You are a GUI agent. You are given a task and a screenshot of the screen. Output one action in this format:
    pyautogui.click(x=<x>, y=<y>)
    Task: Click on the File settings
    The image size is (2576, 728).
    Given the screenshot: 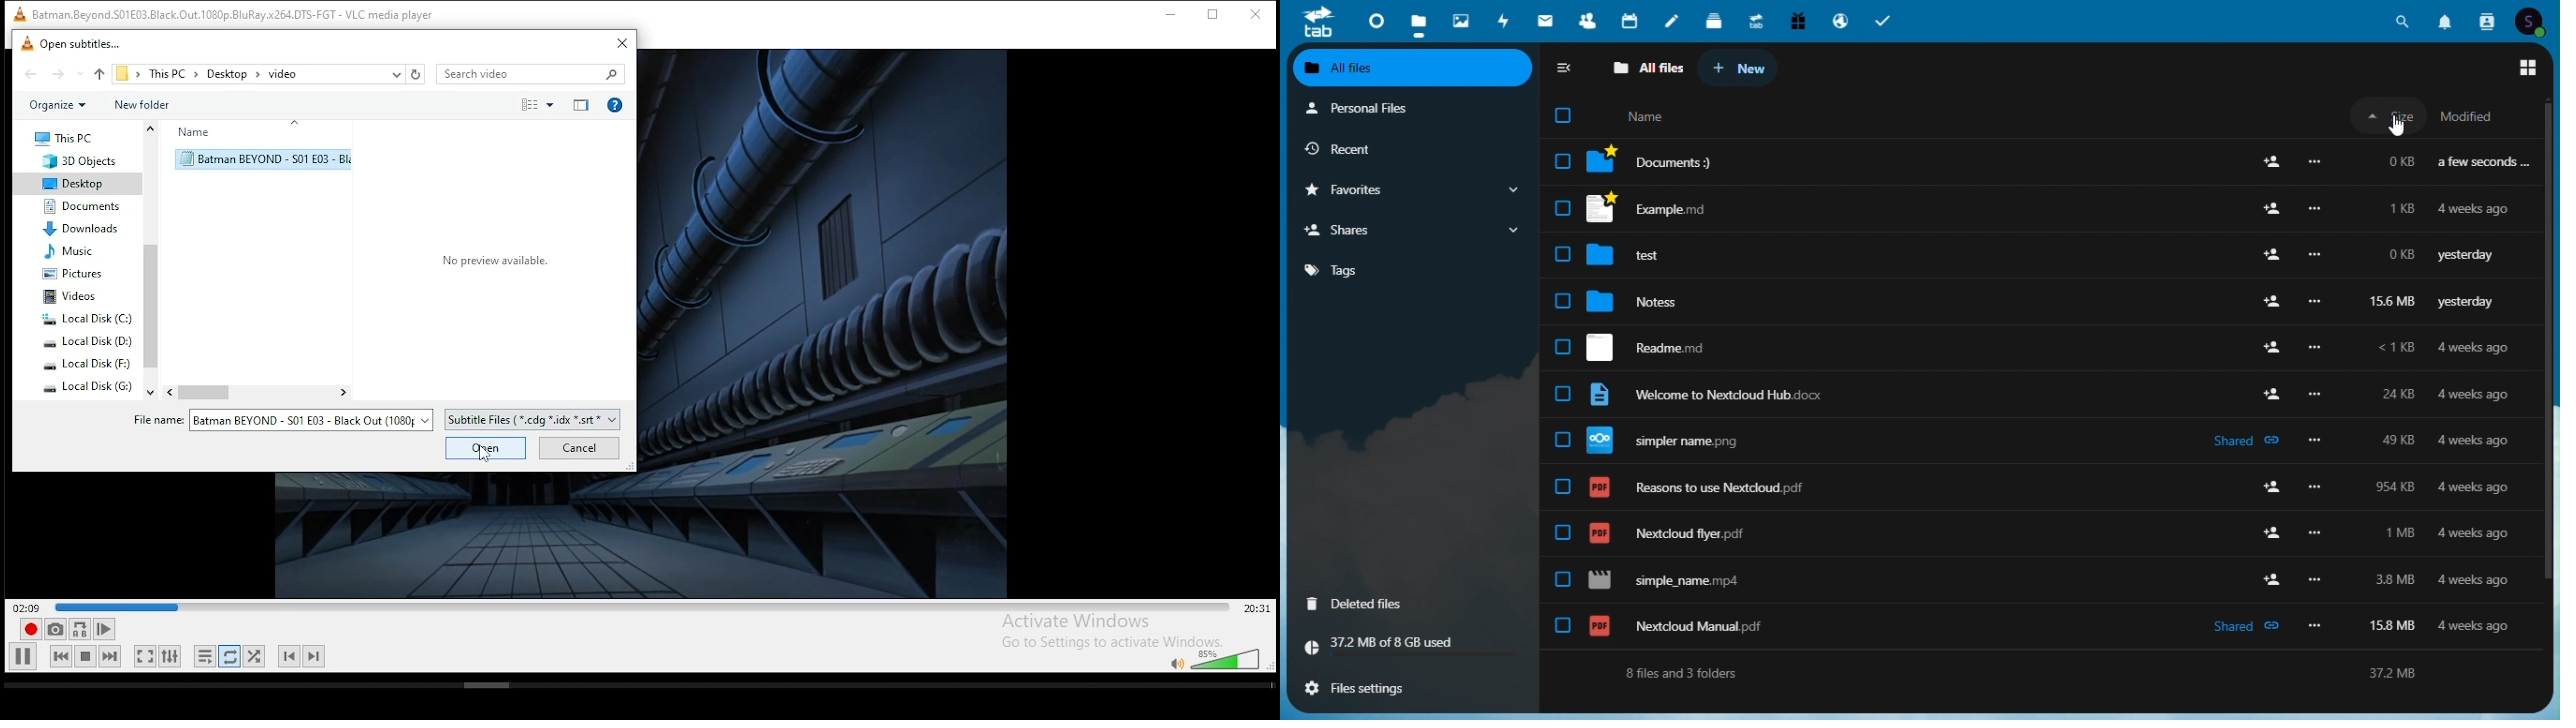 What is the action you would take?
    pyautogui.click(x=1407, y=689)
    